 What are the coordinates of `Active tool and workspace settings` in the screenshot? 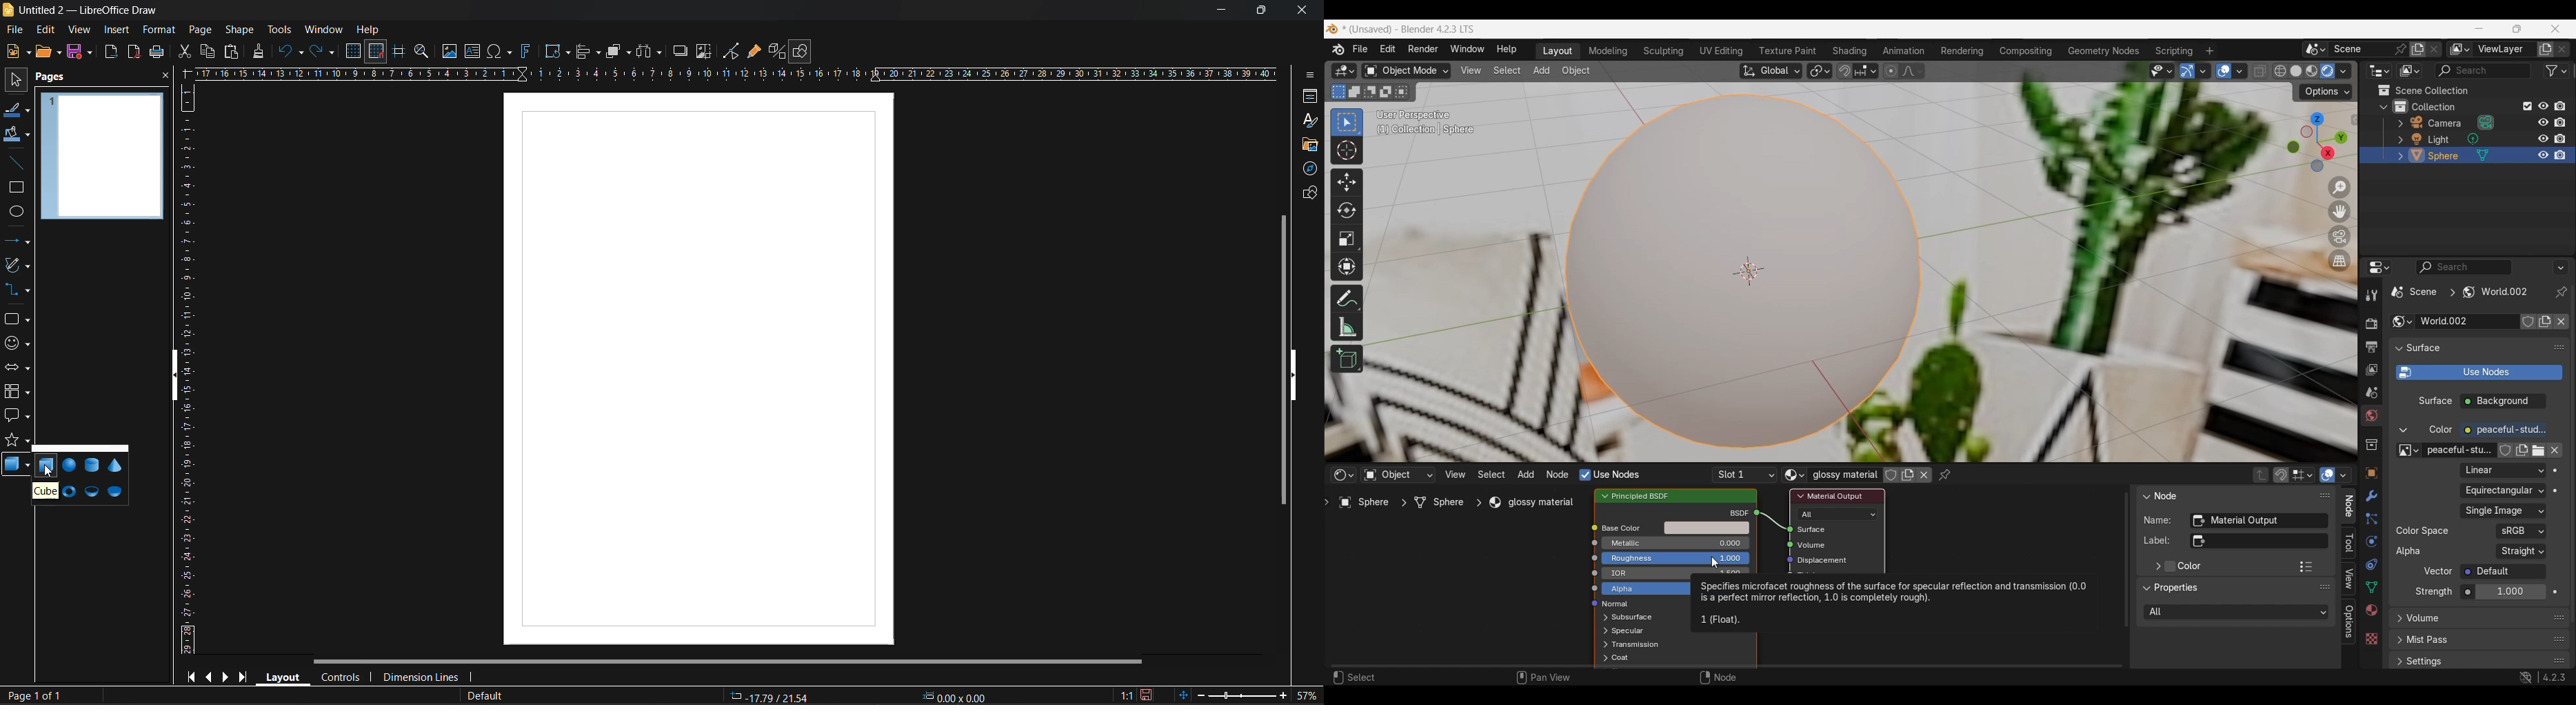 It's located at (2370, 295).